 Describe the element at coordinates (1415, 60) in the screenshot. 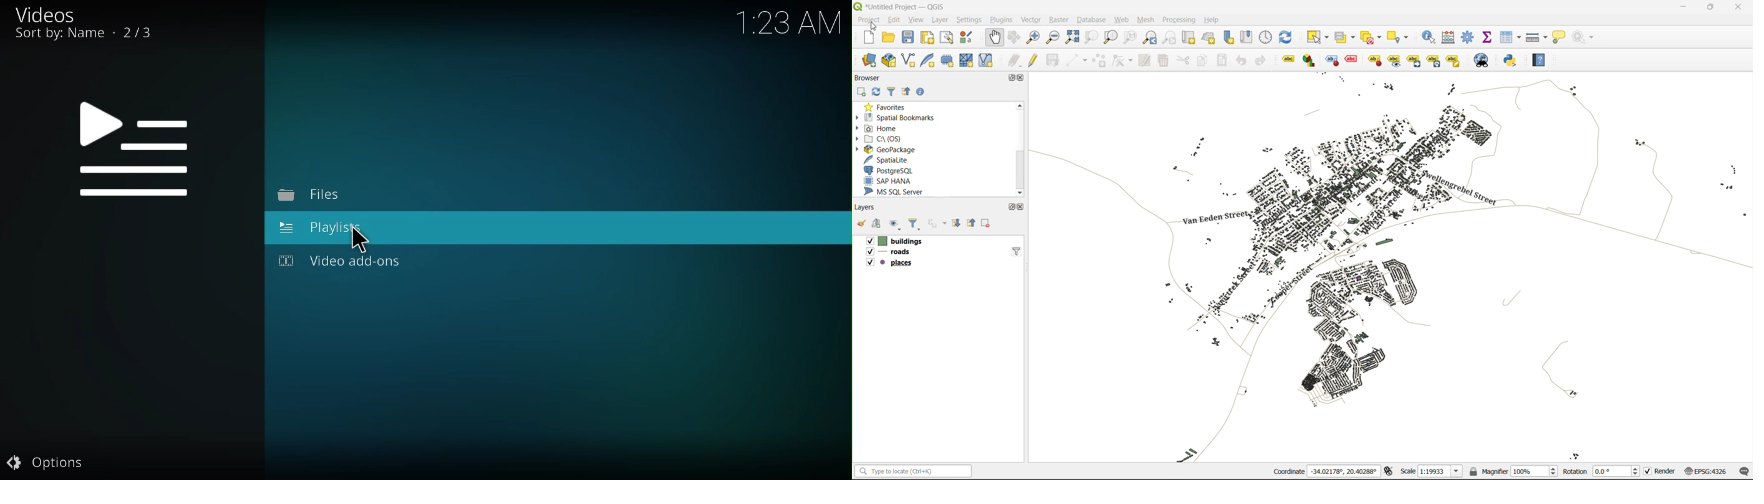

I see `Move a label, diagrams or callout` at that location.